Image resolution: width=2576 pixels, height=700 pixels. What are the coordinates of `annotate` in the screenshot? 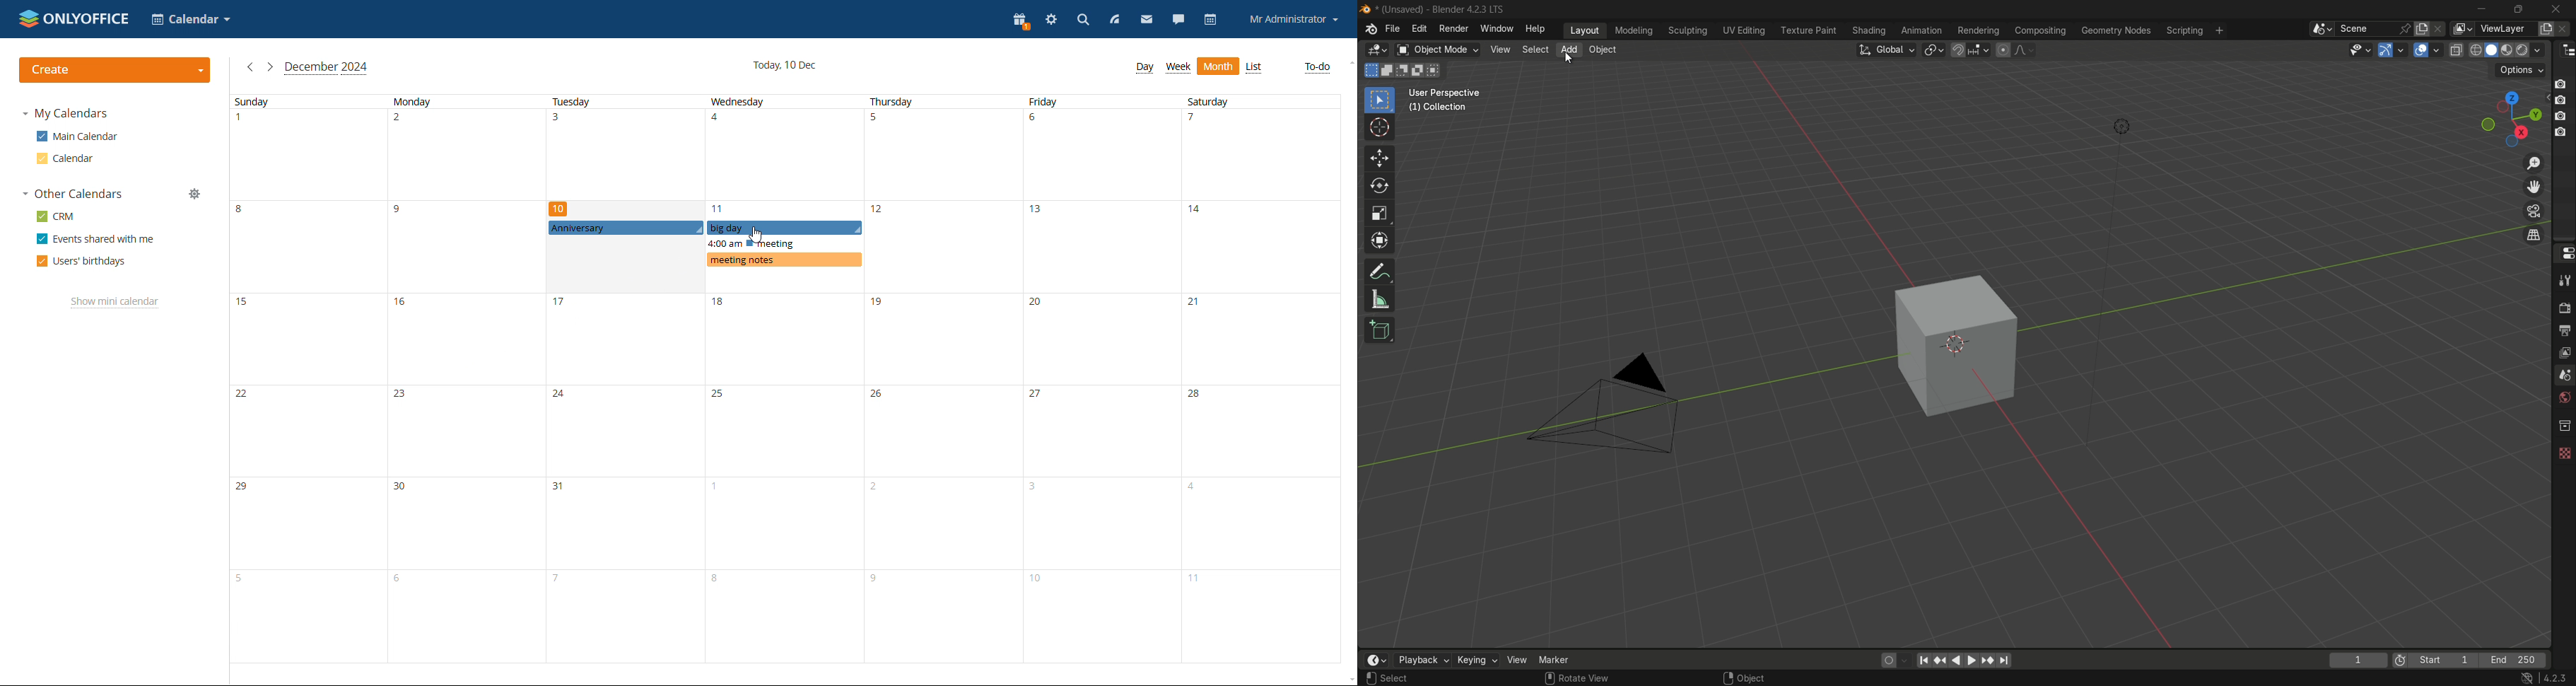 It's located at (1380, 272).